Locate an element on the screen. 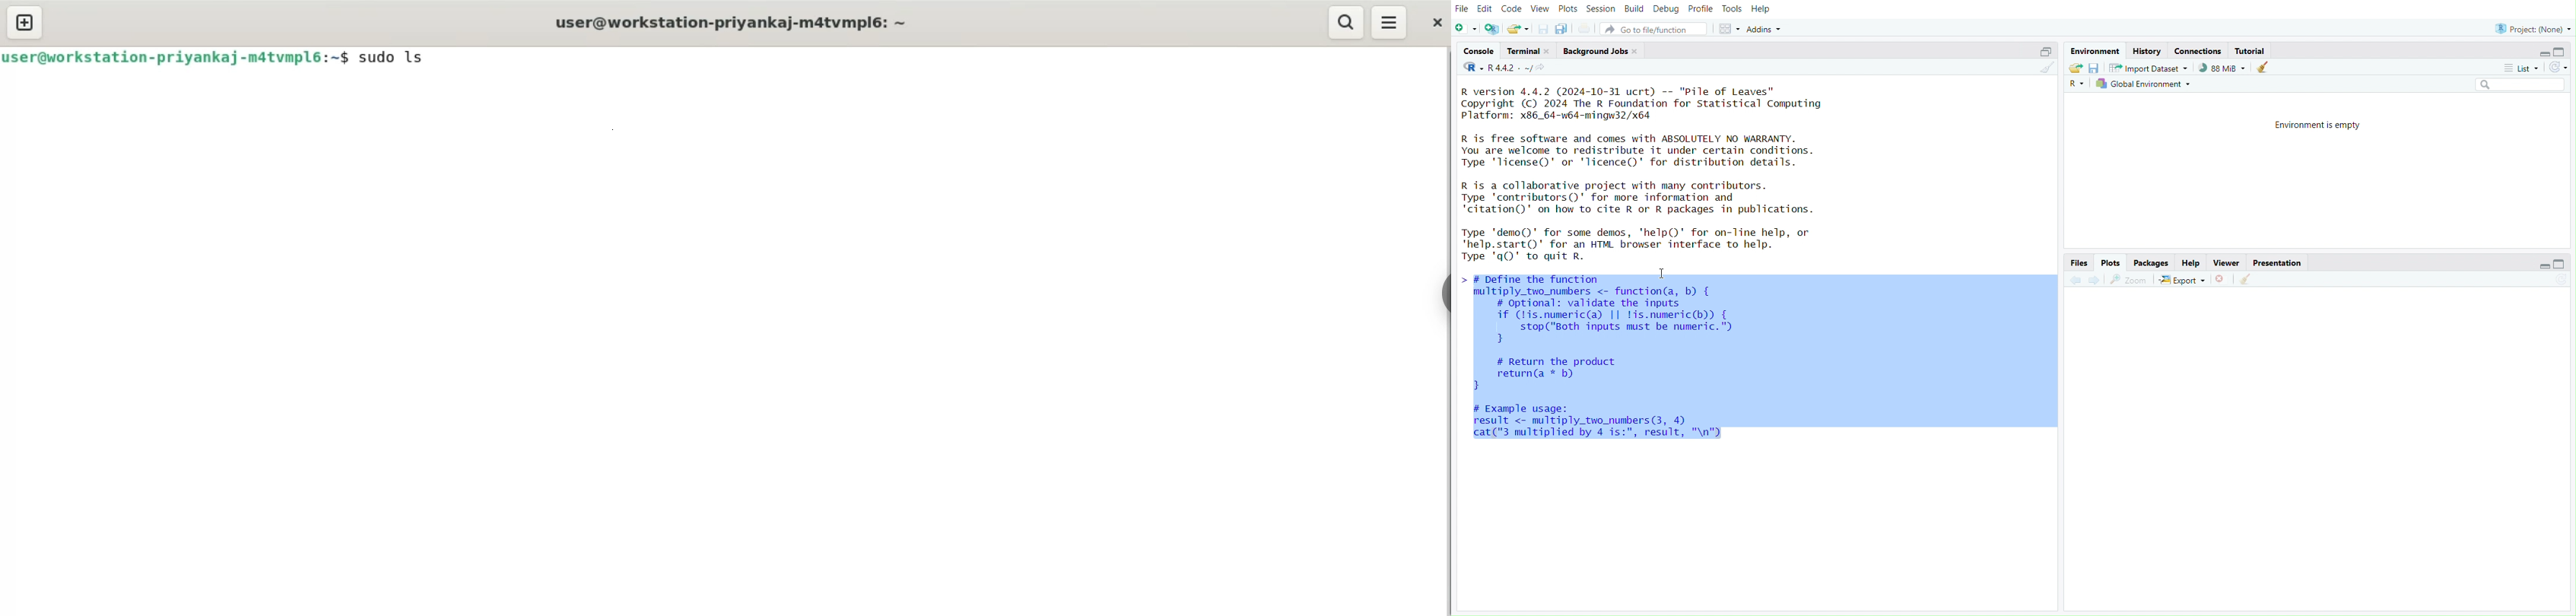 The image size is (2576, 616). History is located at coordinates (2148, 50).